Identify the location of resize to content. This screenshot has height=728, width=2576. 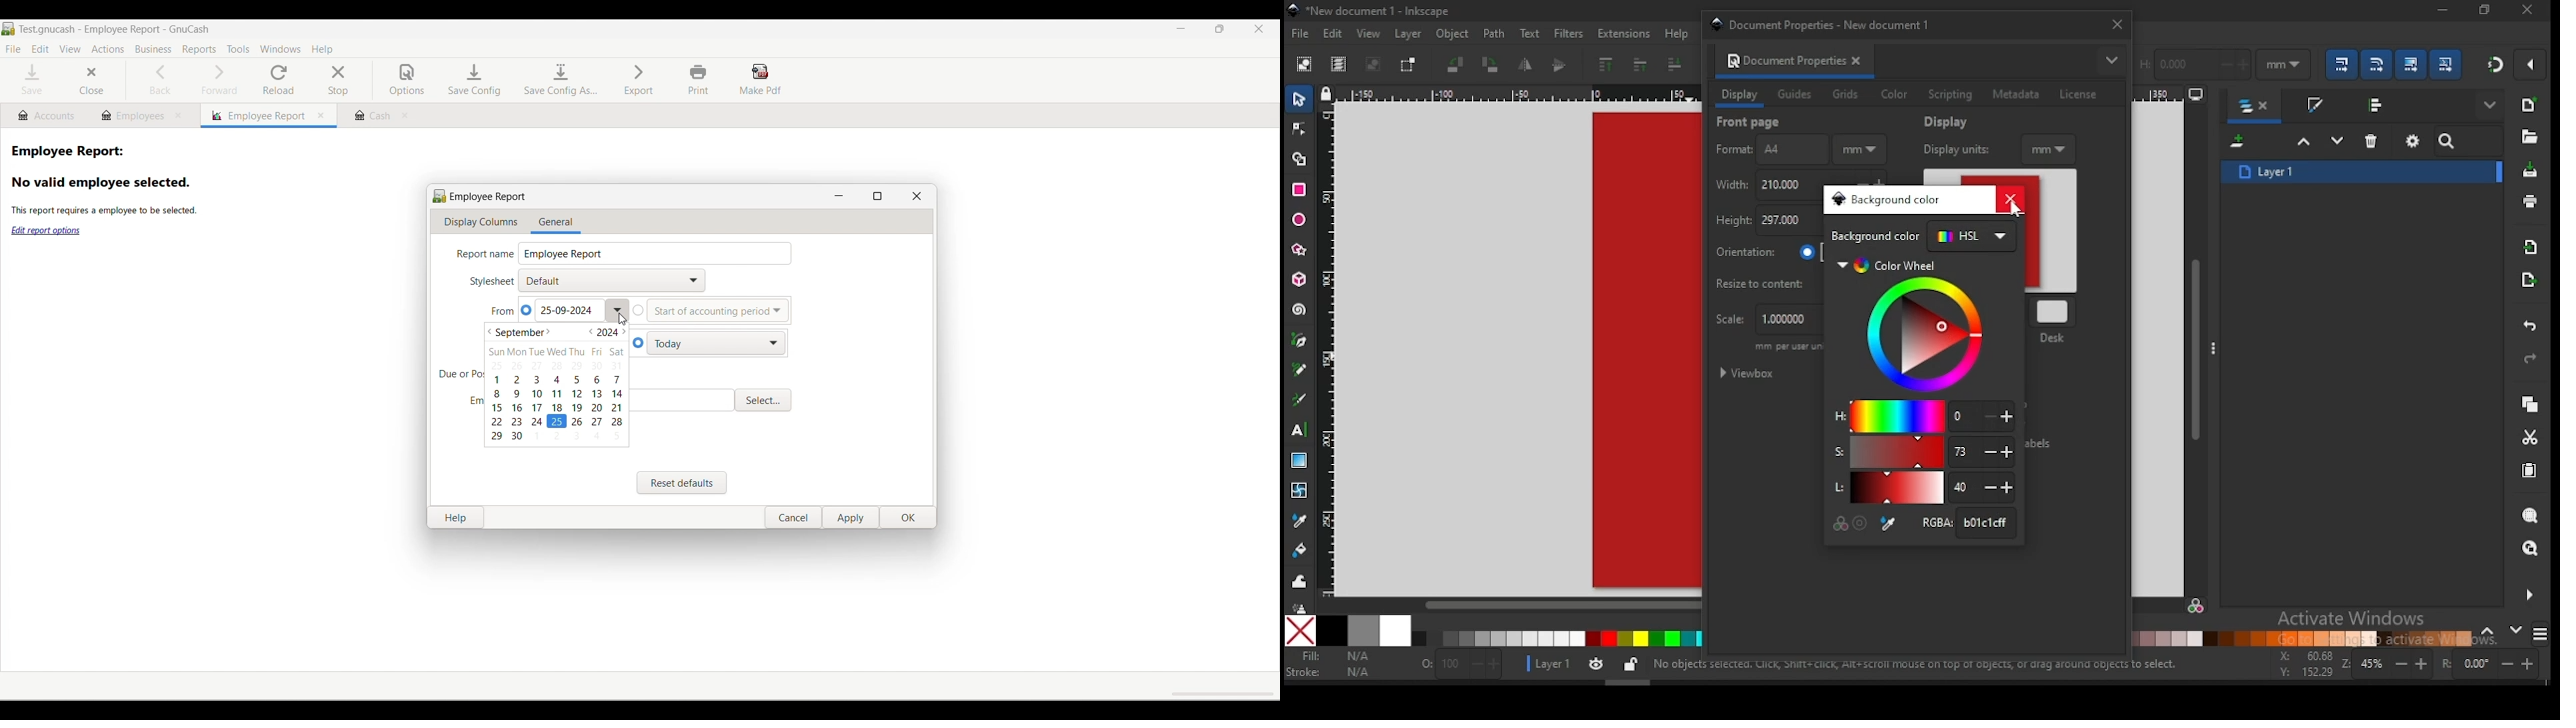
(1769, 283).